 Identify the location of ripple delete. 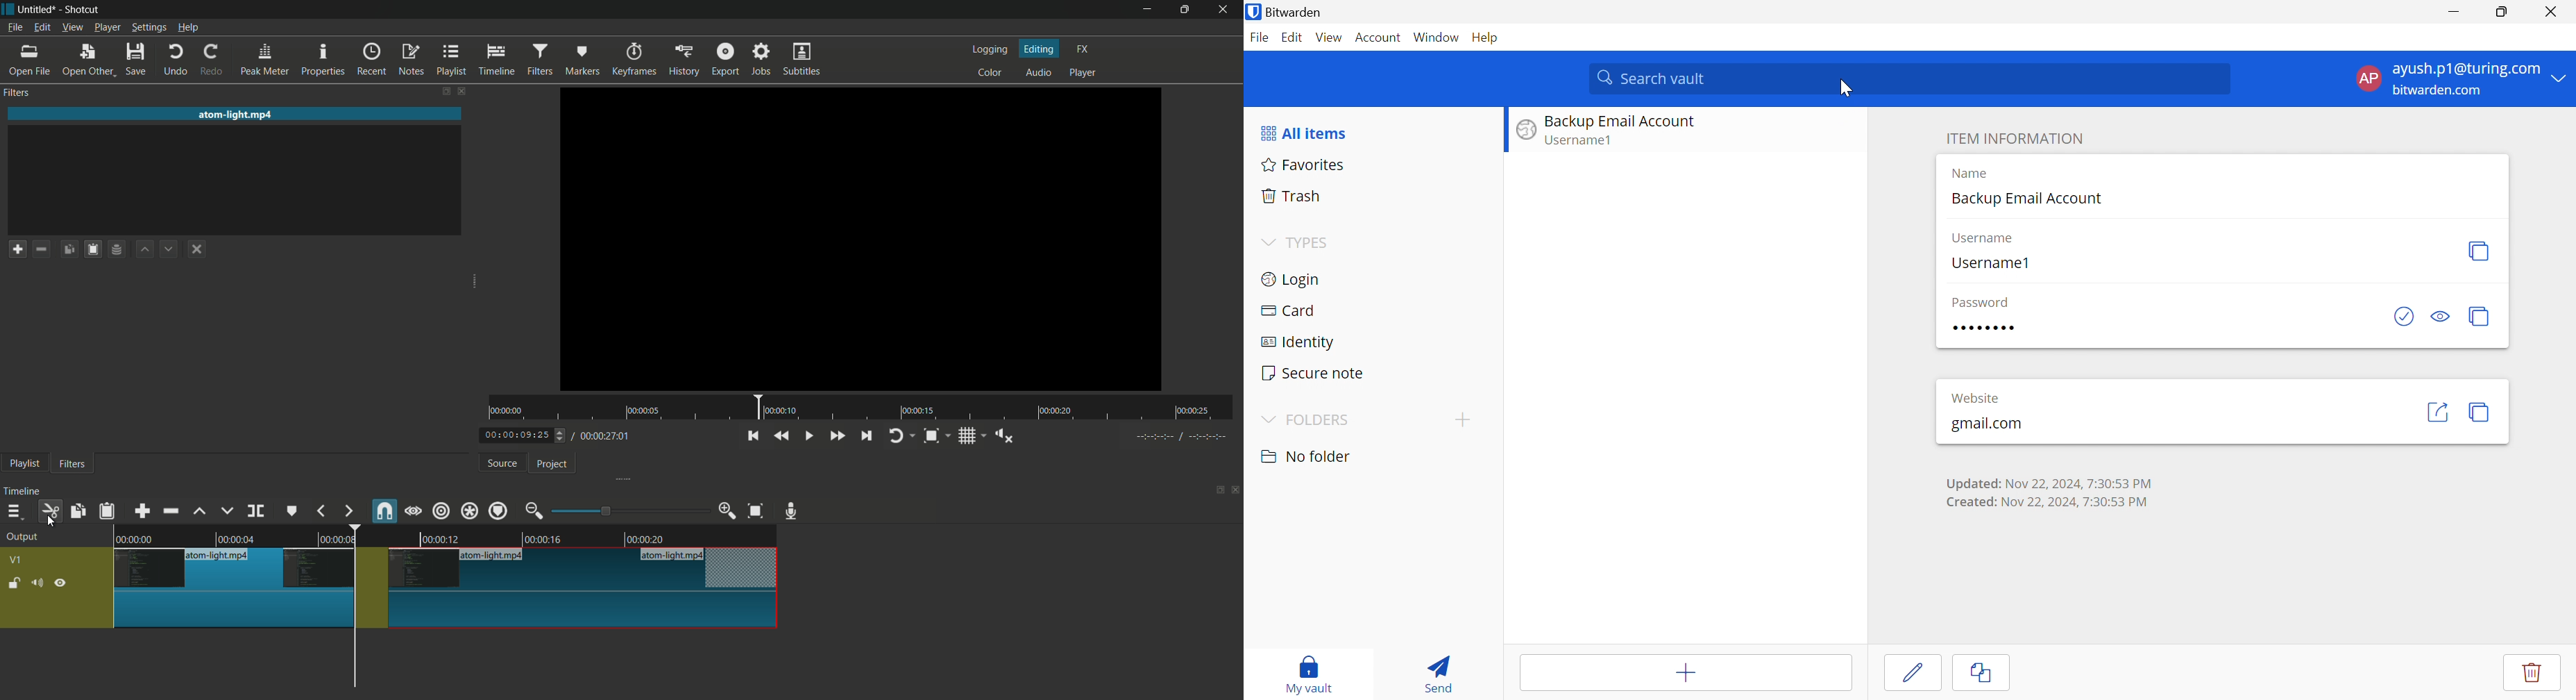
(170, 510).